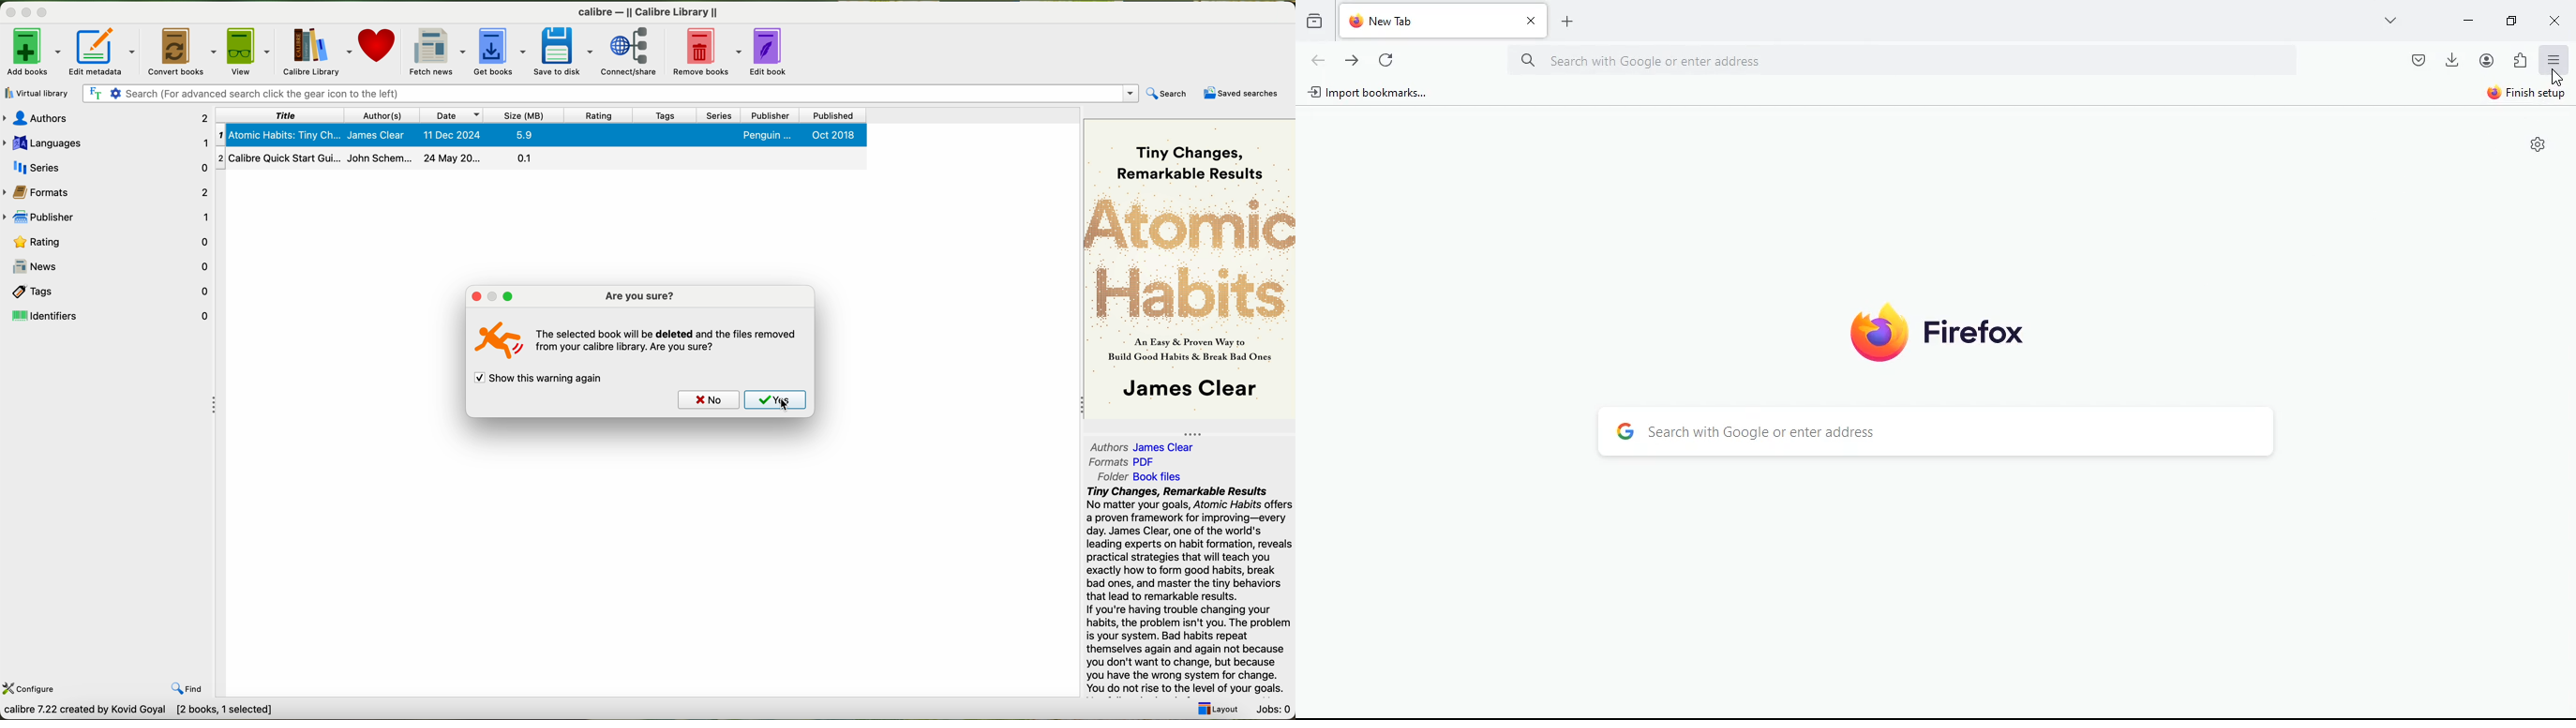 The height and width of the screenshot is (728, 2576). What do you see at coordinates (771, 52) in the screenshot?
I see `edit books` at bounding box center [771, 52].